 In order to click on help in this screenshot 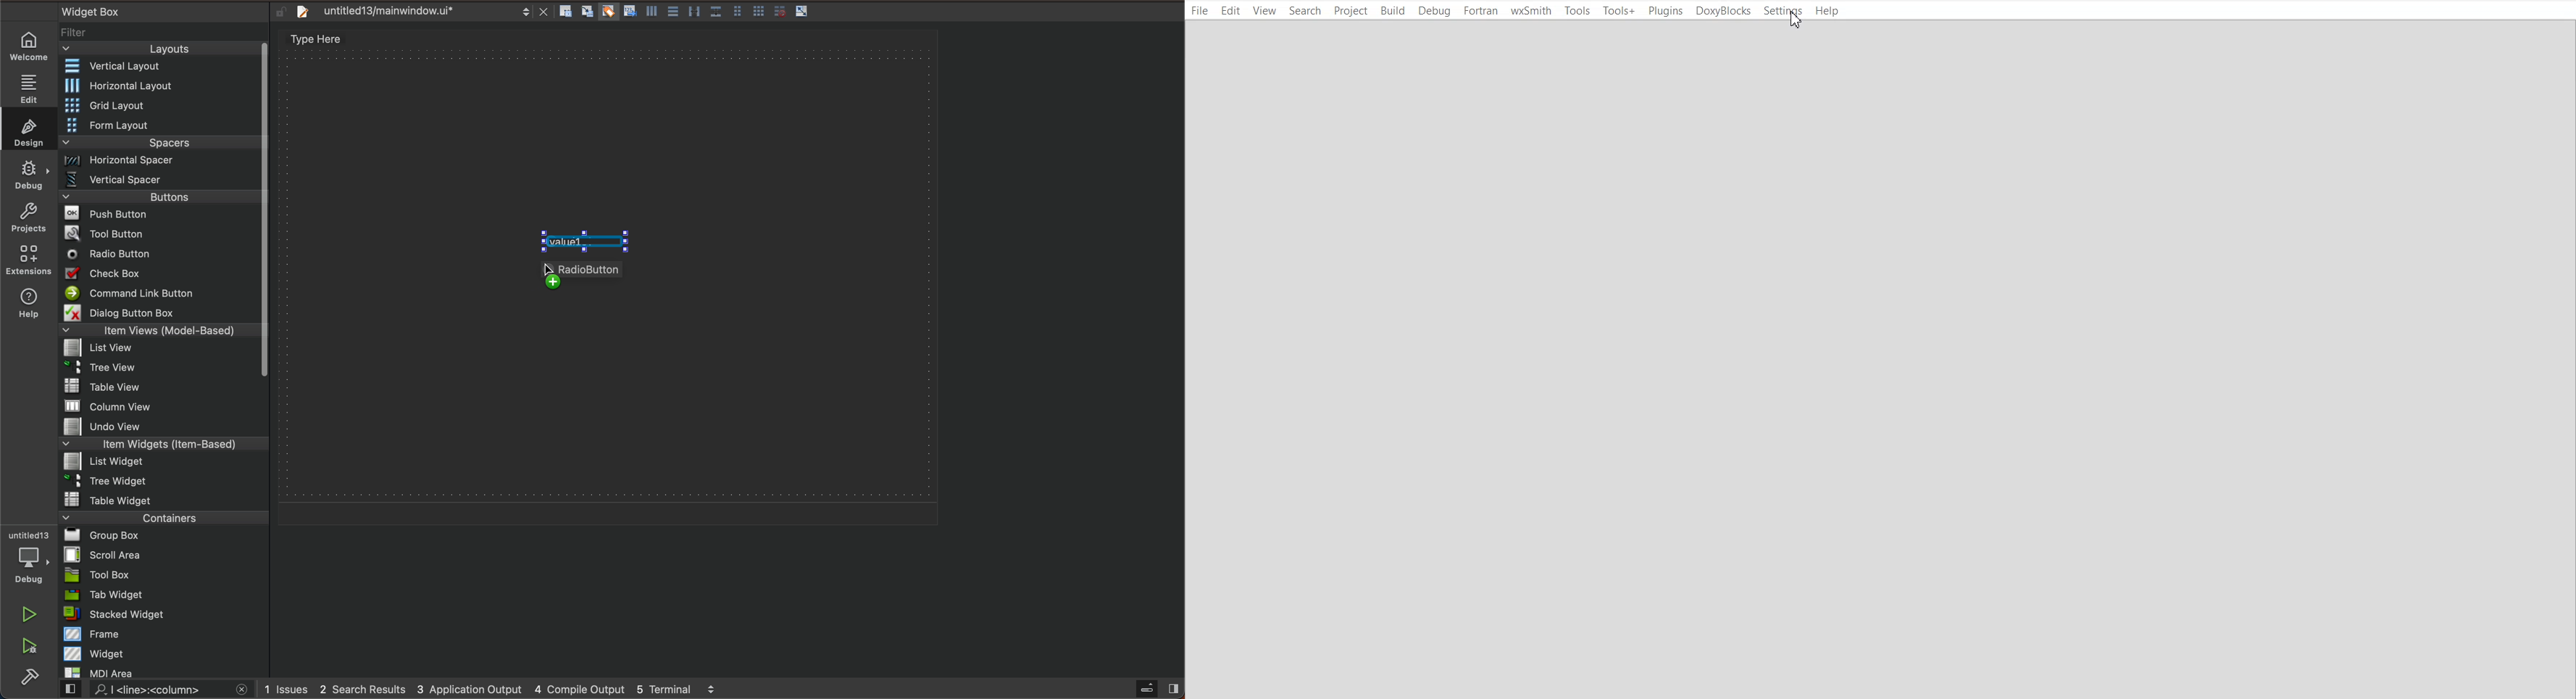, I will do `click(27, 305)`.